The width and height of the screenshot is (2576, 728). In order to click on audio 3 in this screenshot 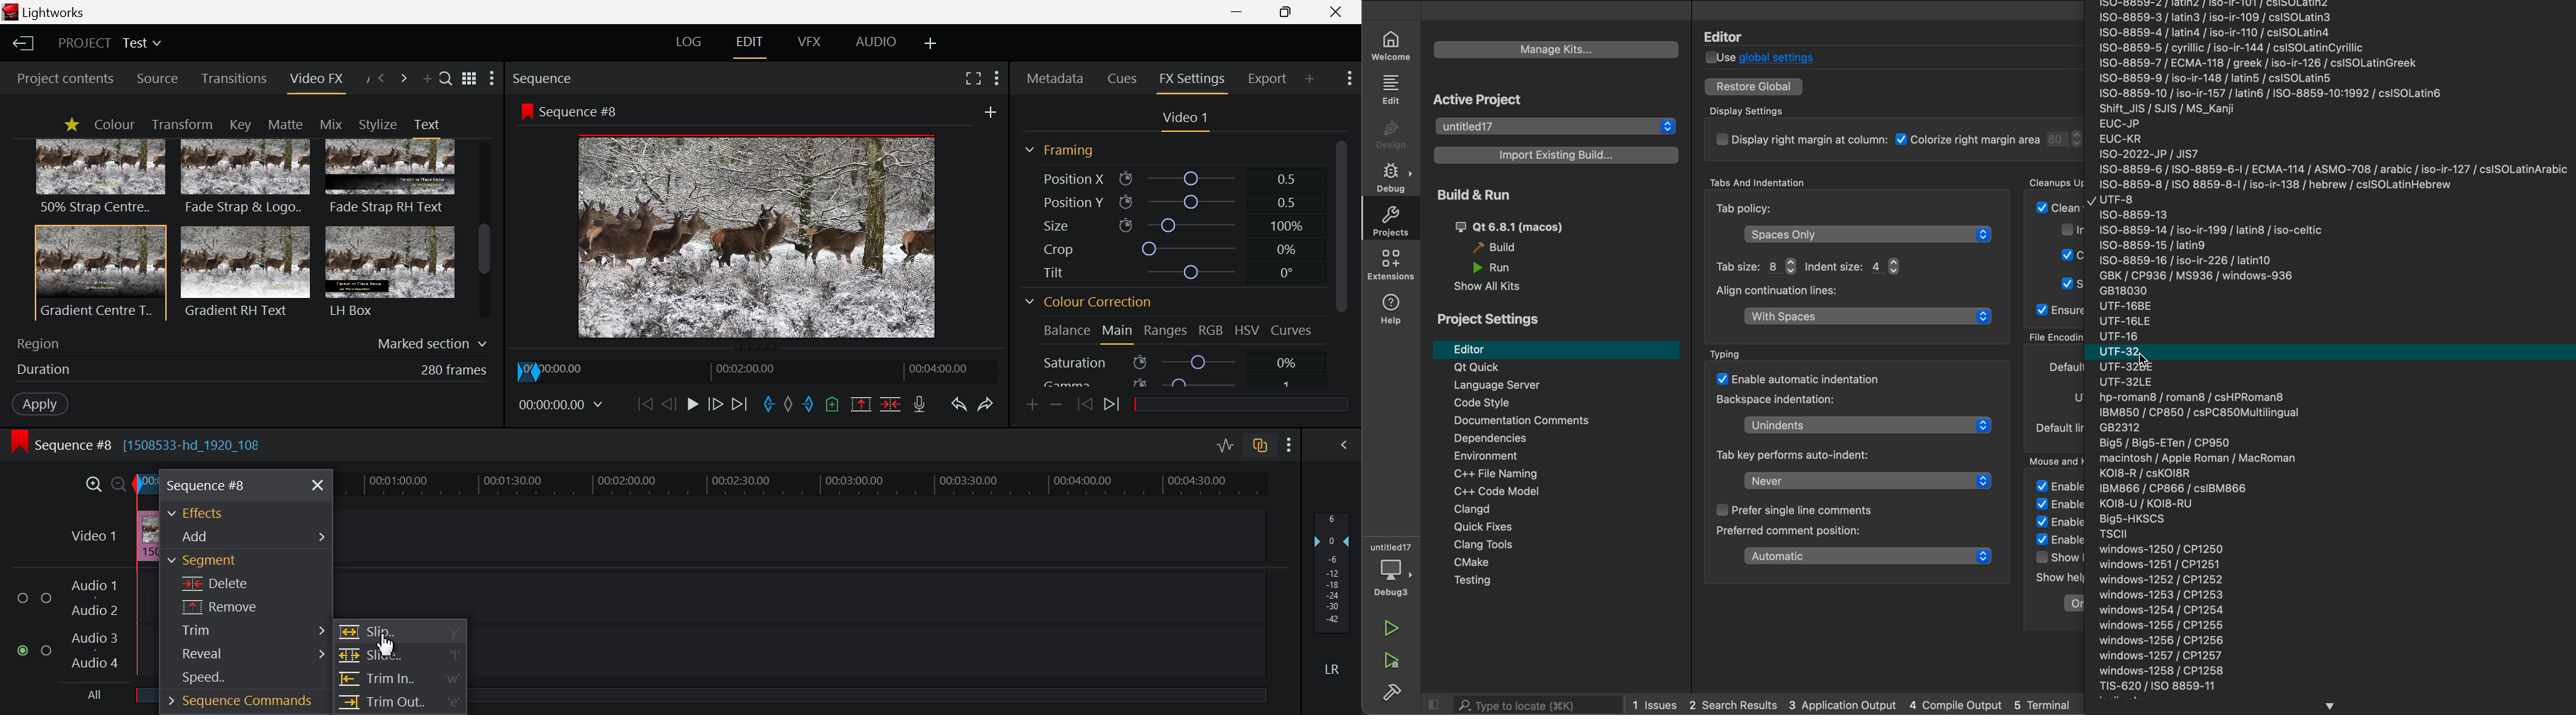, I will do `click(90, 636)`.